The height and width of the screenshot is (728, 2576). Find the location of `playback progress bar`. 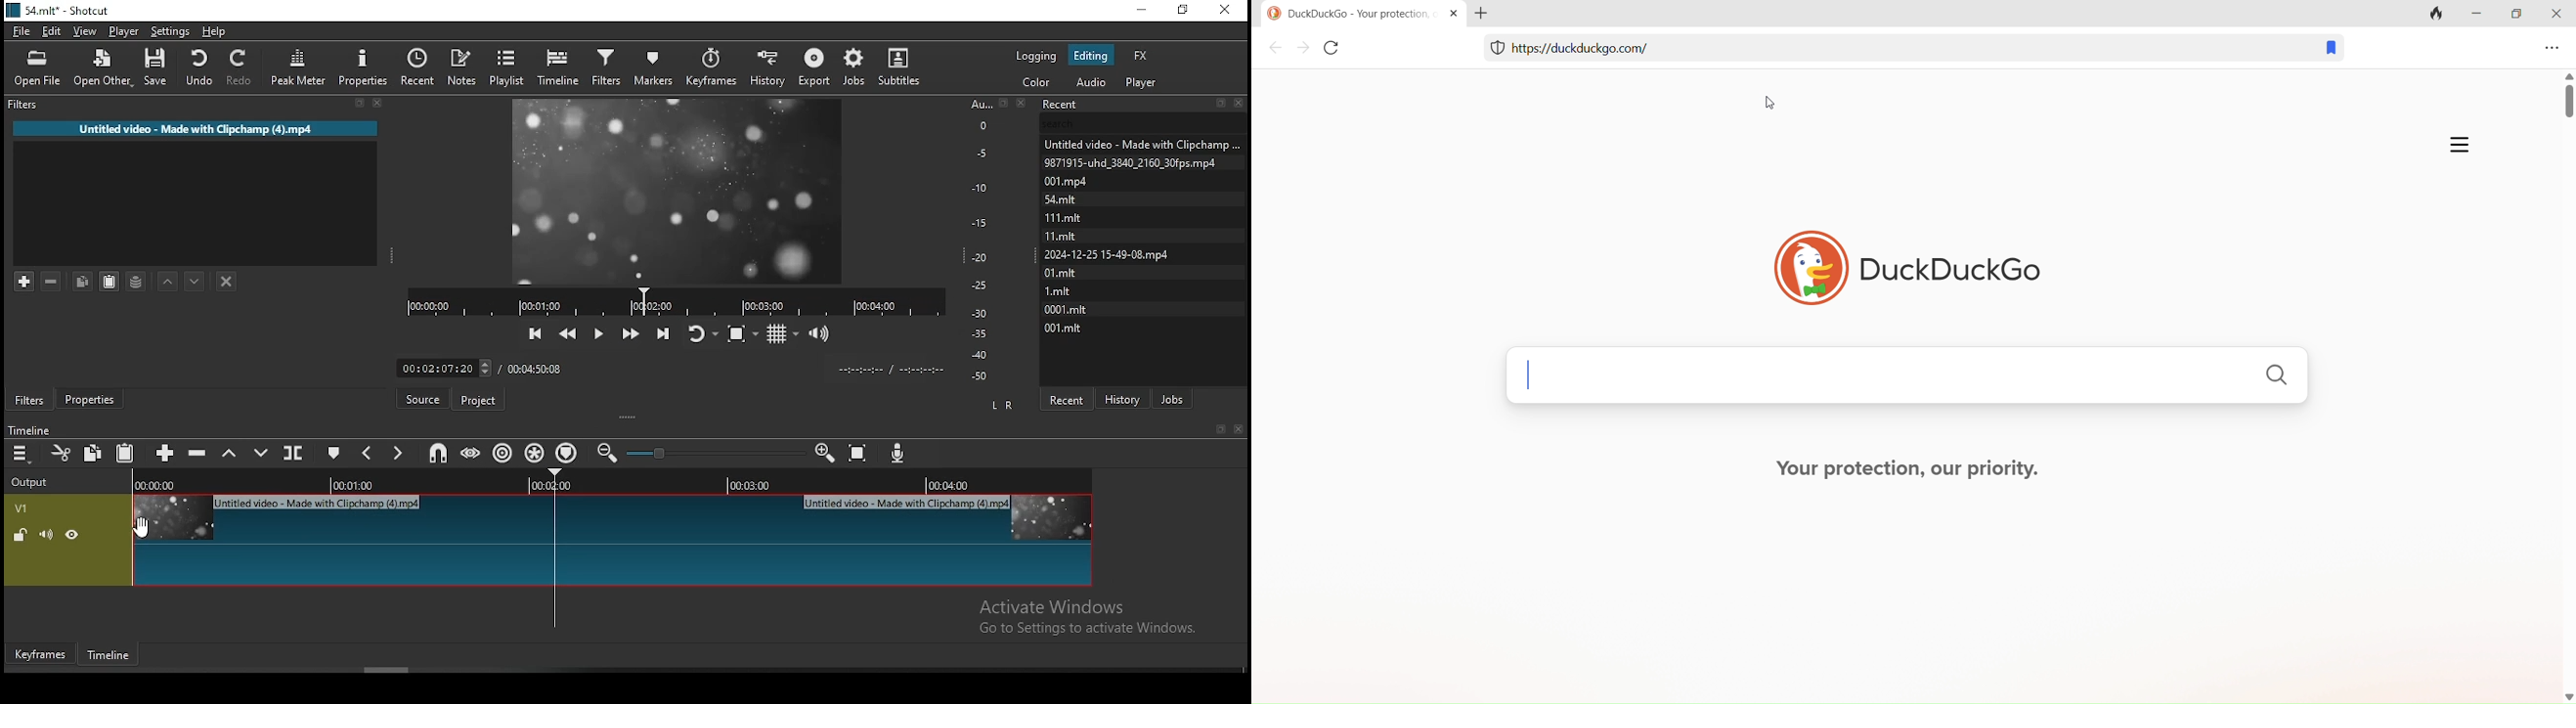

playback progress bar is located at coordinates (677, 302).